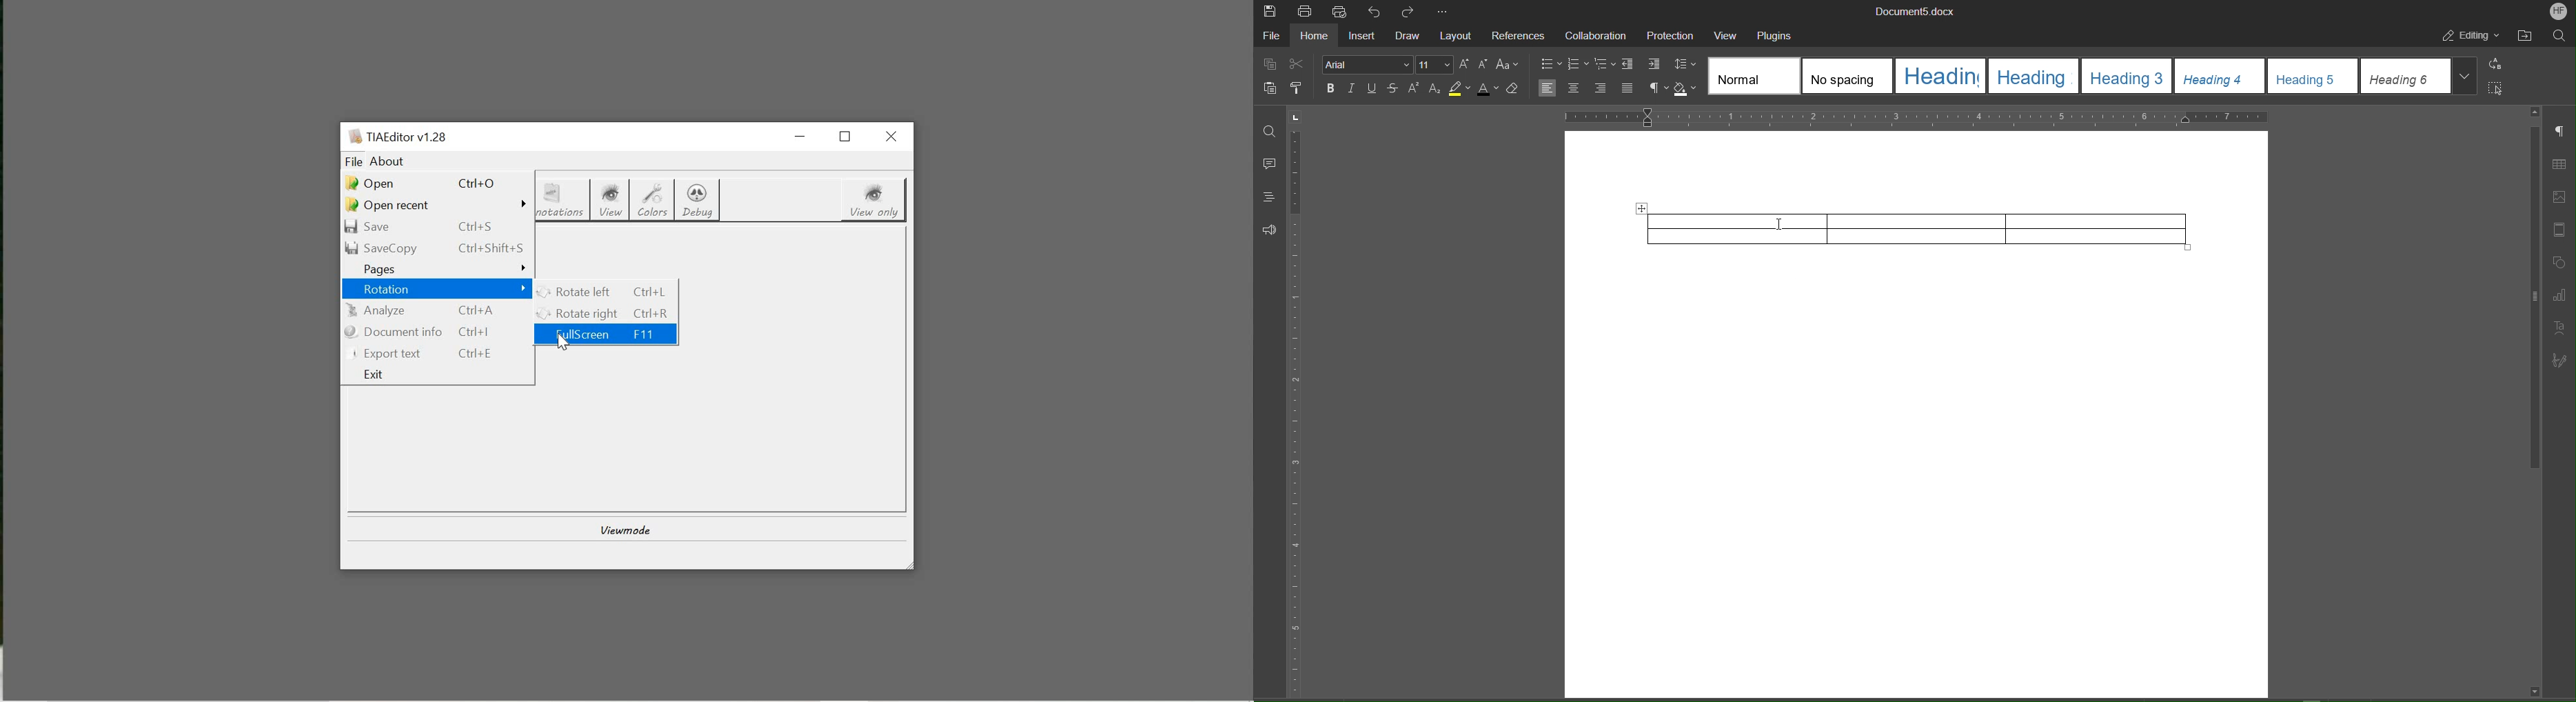 Image resolution: width=2576 pixels, height=728 pixels. I want to click on scroll up, so click(2535, 112).